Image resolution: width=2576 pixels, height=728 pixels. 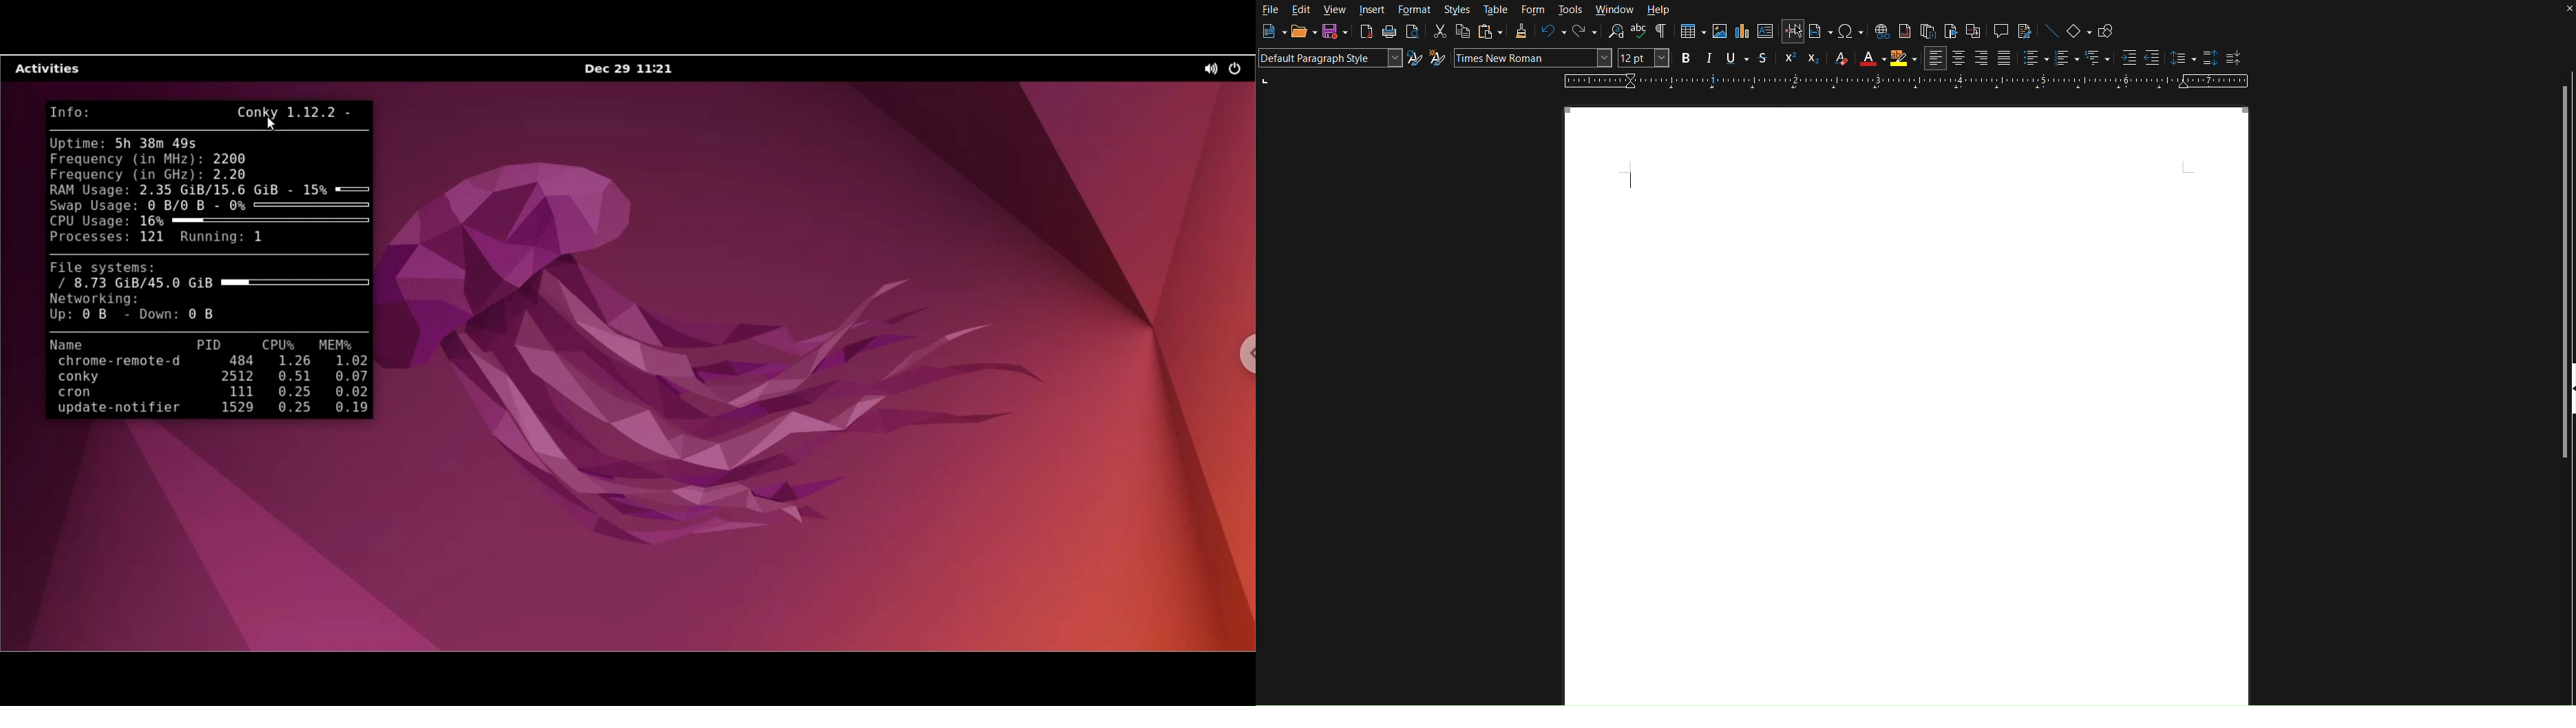 I want to click on Decrease Paragraph Spacing, so click(x=2234, y=57).